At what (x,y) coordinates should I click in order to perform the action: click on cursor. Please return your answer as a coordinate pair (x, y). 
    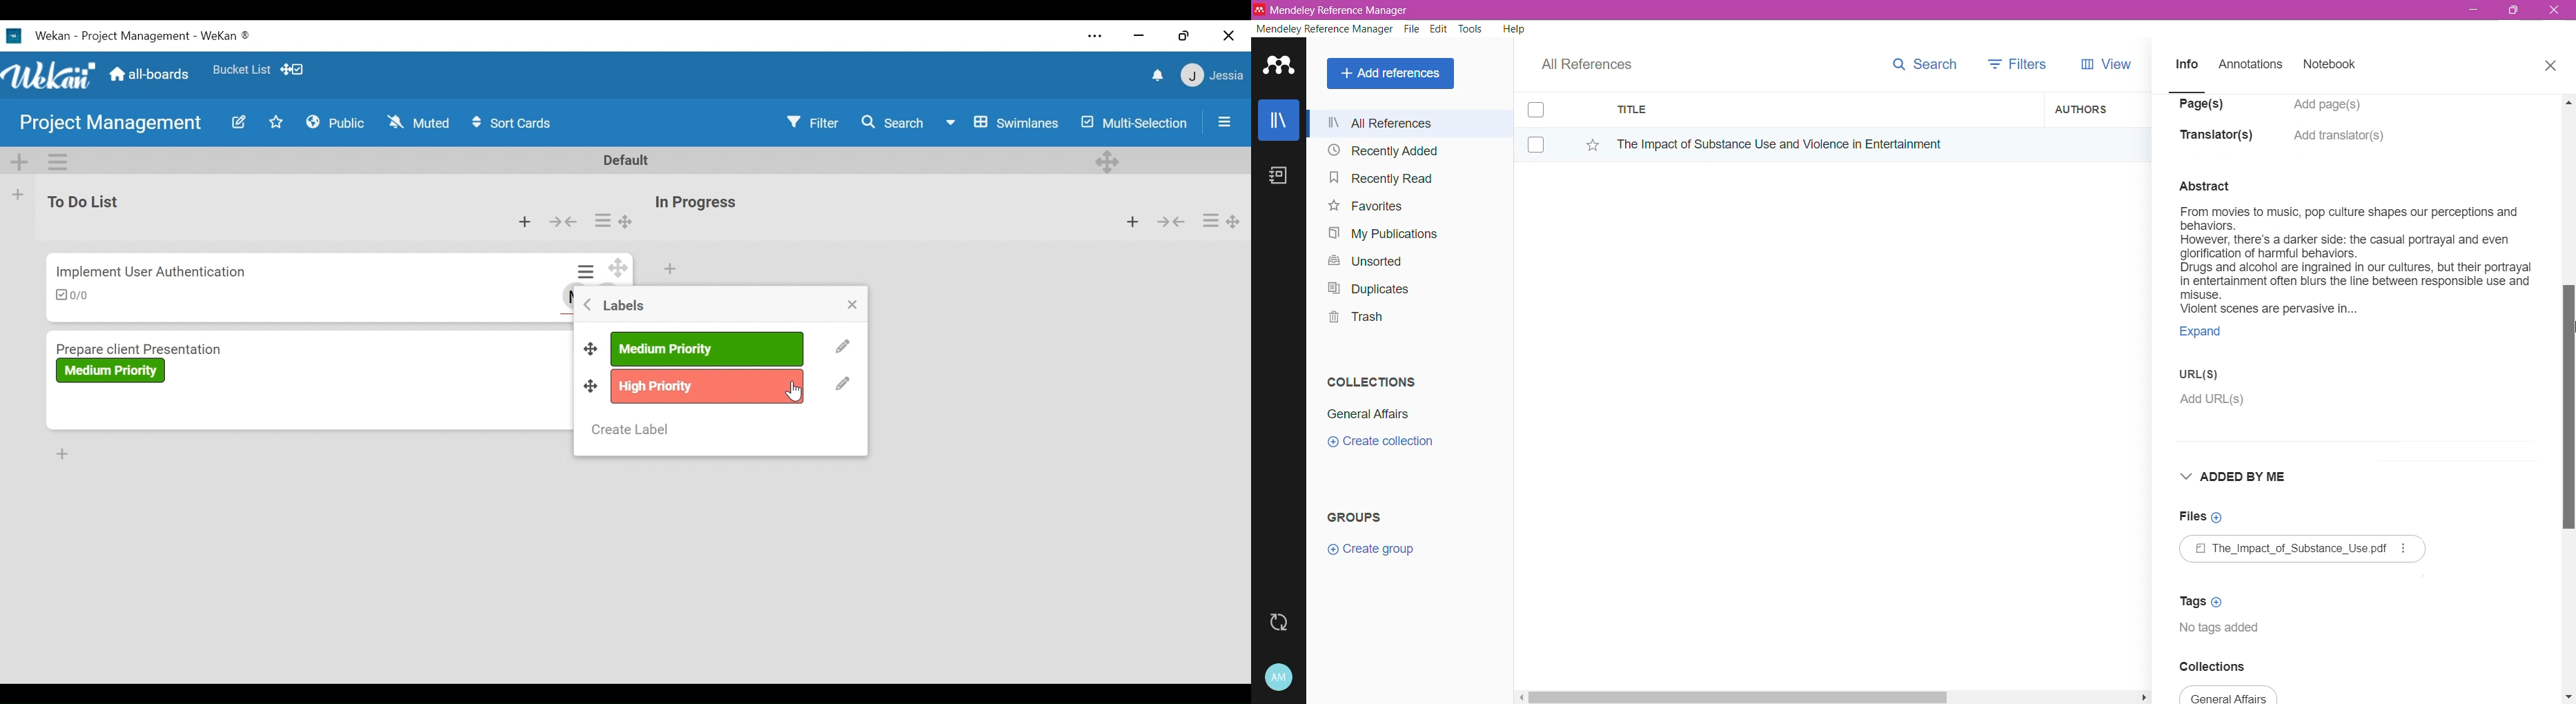
    Looking at the image, I should click on (794, 389).